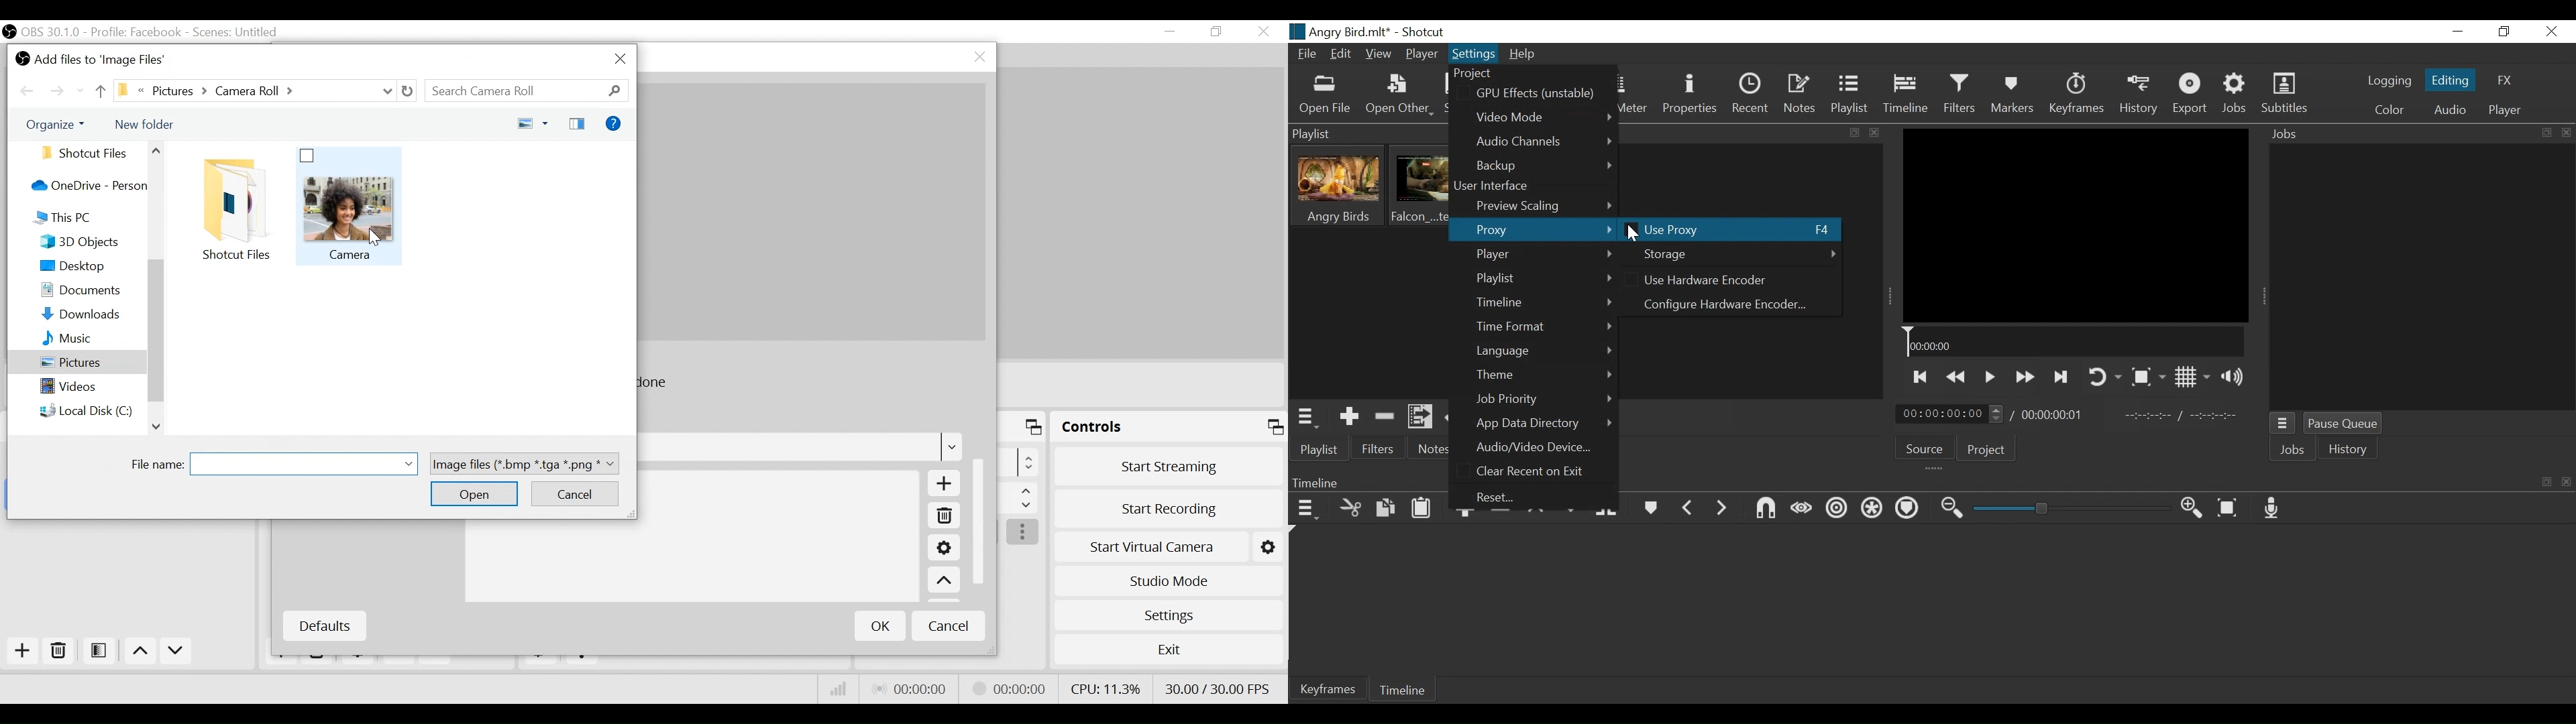 This screenshot has width=2576, height=728. What do you see at coordinates (1348, 416) in the screenshot?
I see `Add the Source to the playlist` at bounding box center [1348, 416].